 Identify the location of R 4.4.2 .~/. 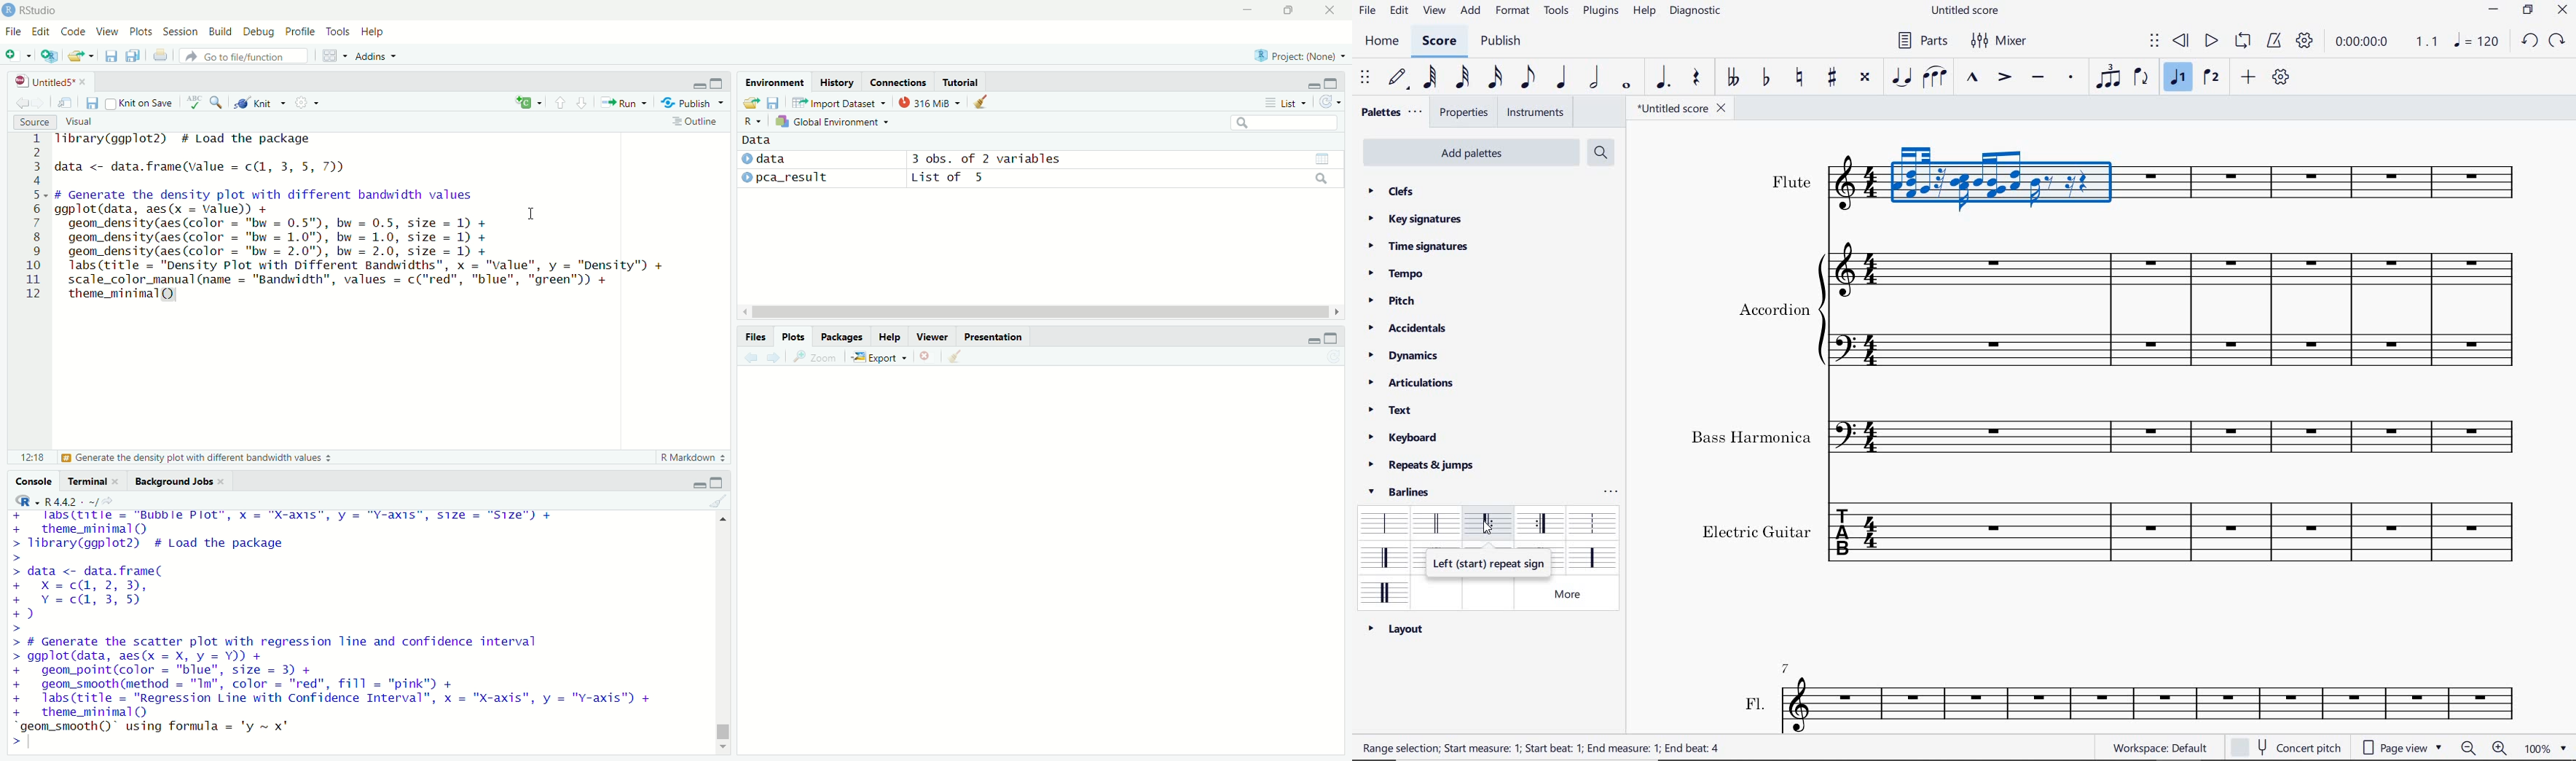
(71, 500).